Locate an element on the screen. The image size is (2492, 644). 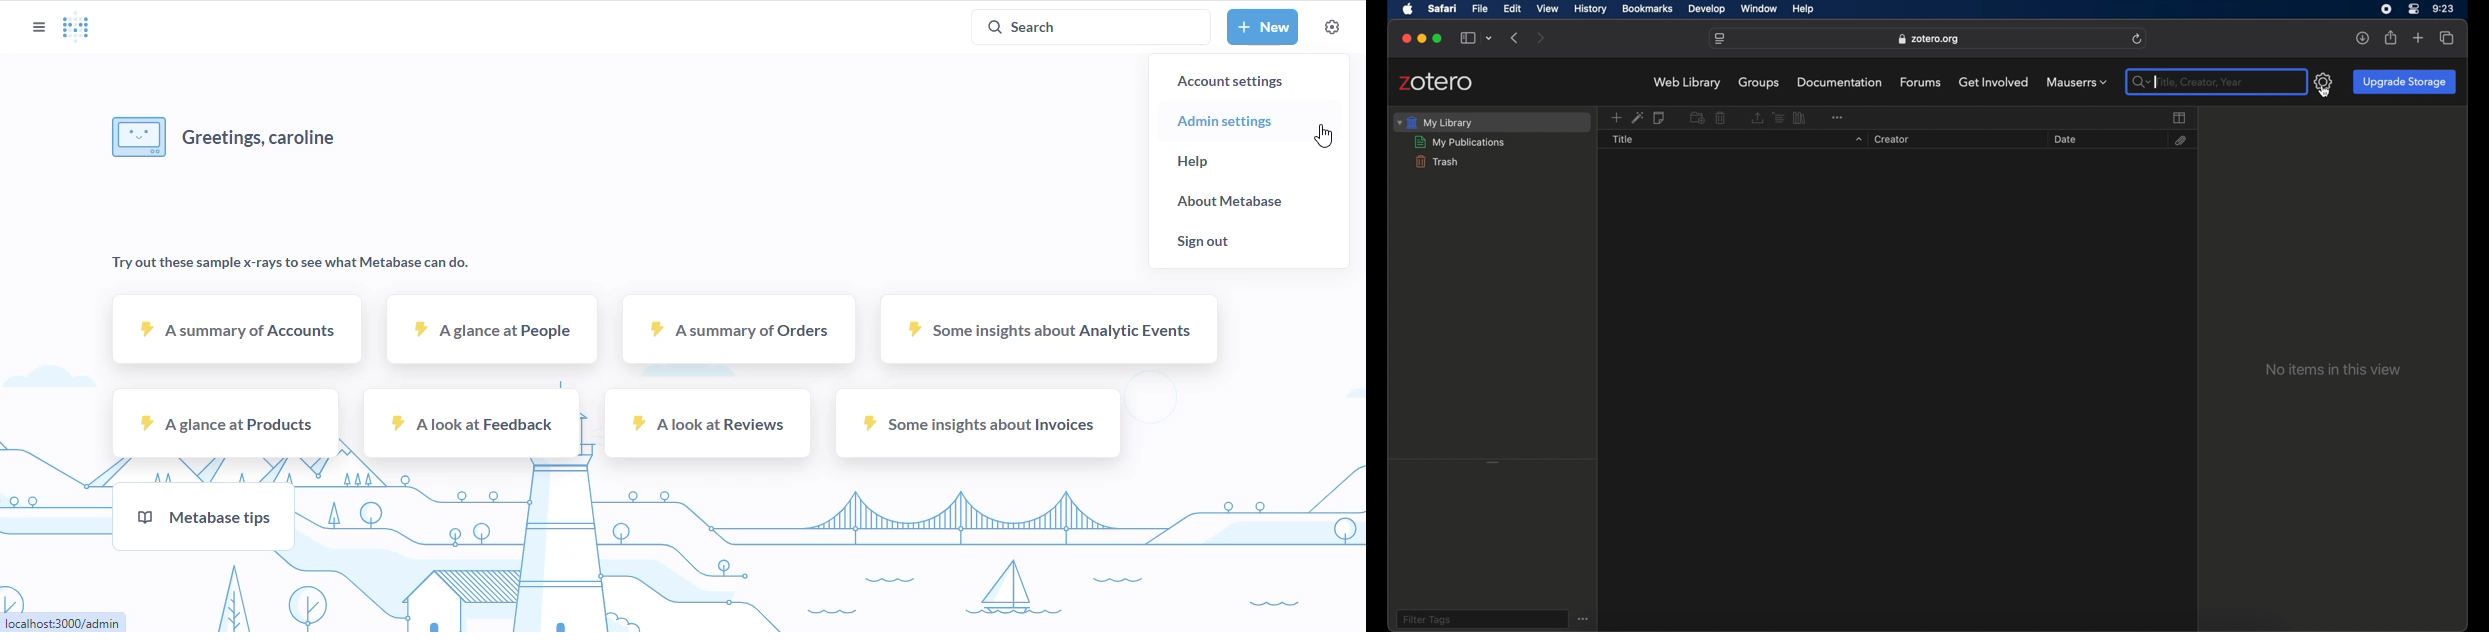
add by identifier is located at coordinates (1638, 118).